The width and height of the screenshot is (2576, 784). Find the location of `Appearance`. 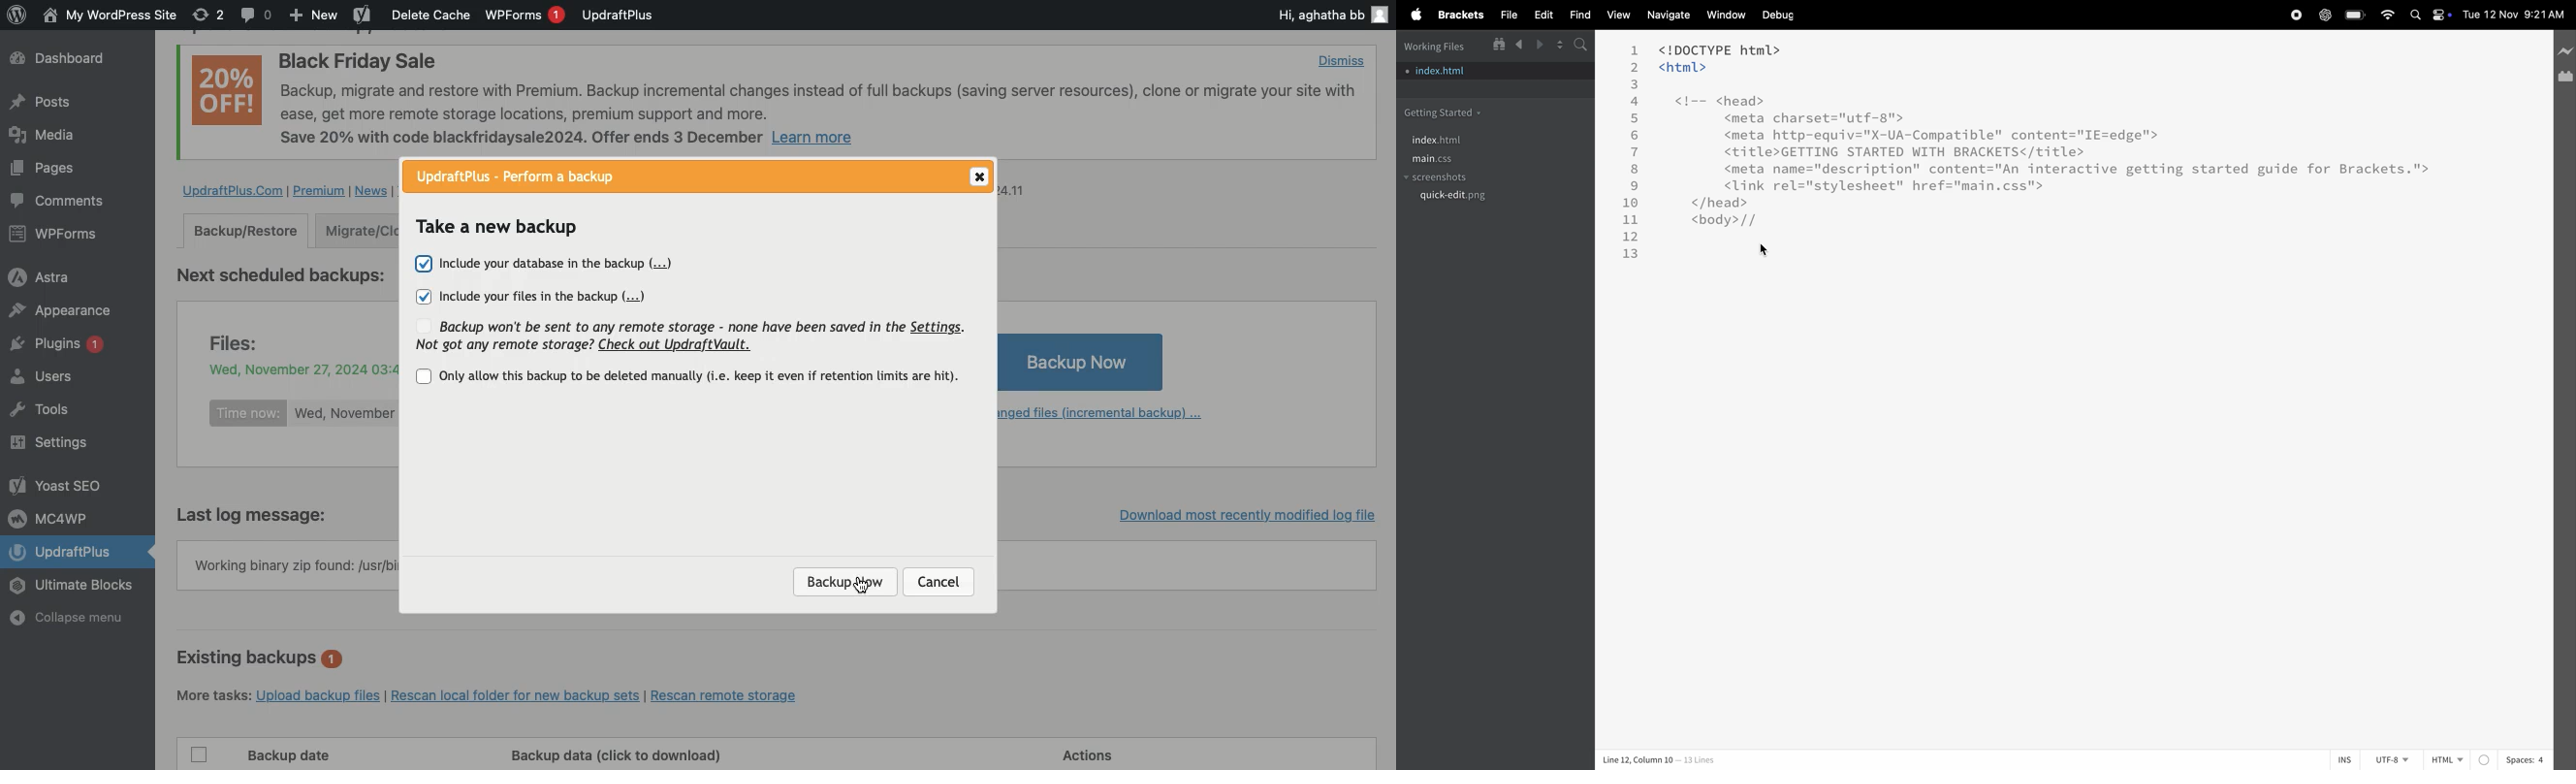

Appearance is located at coordinates (60, 309).